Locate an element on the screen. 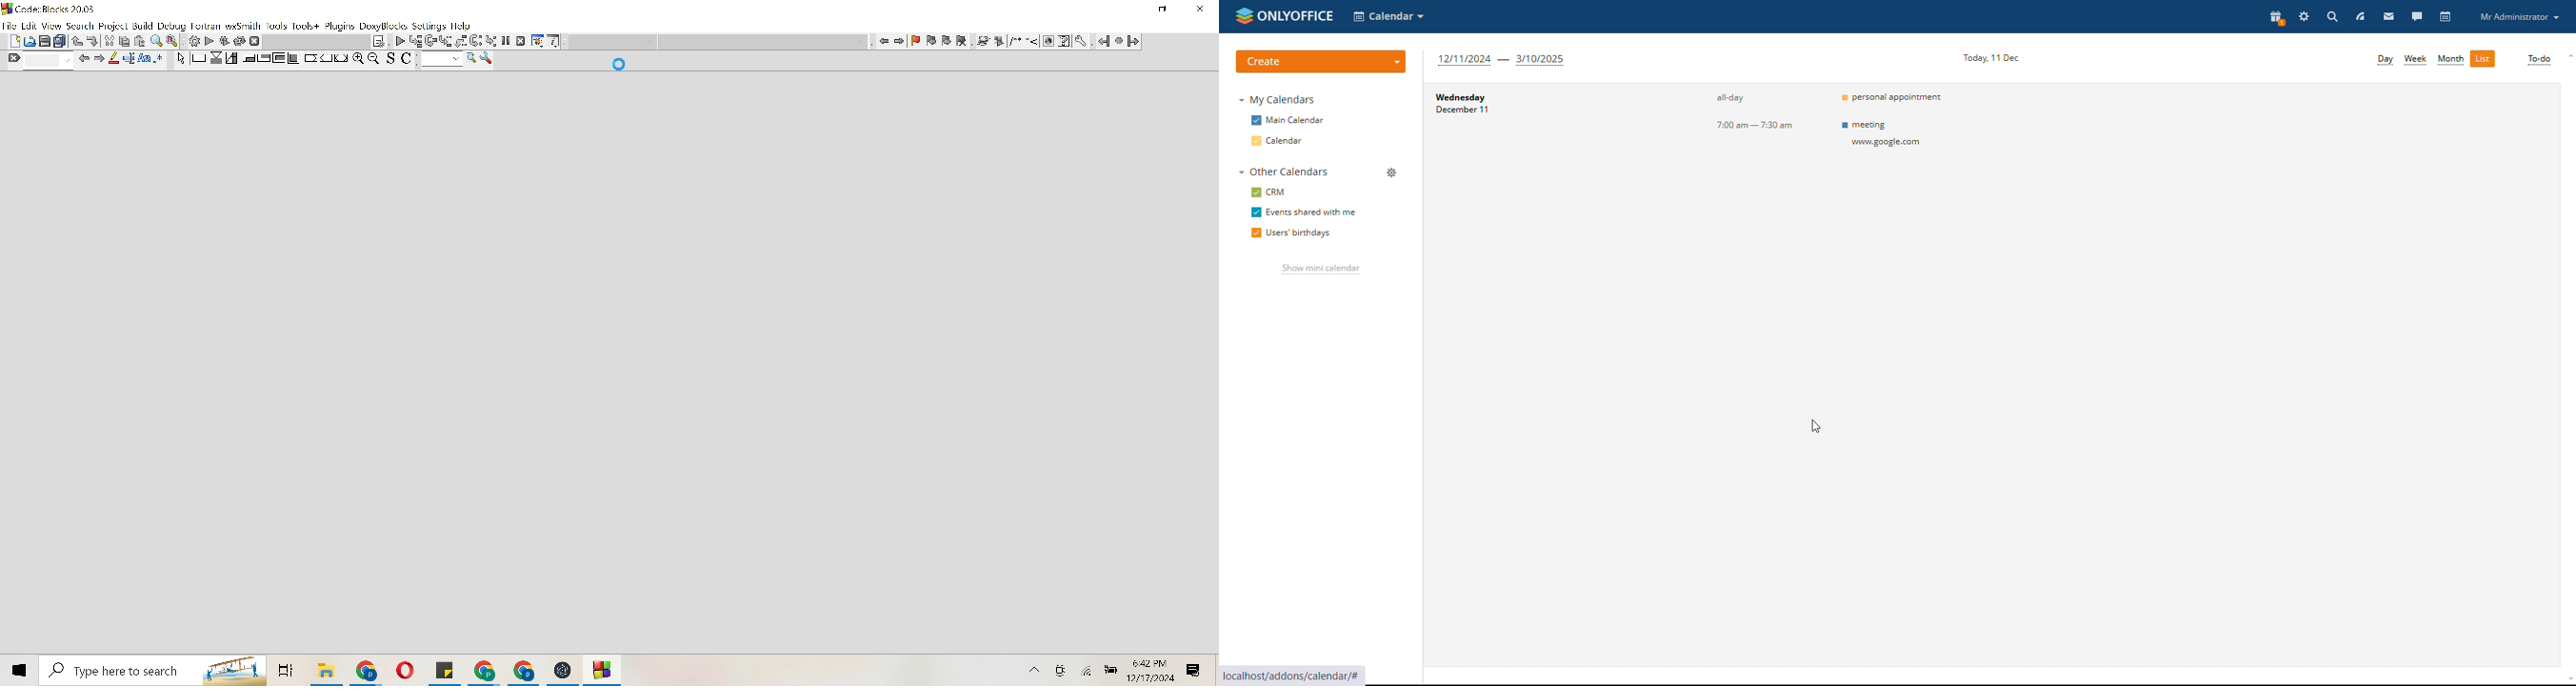  Pause is located at coordinates (1118, 42).